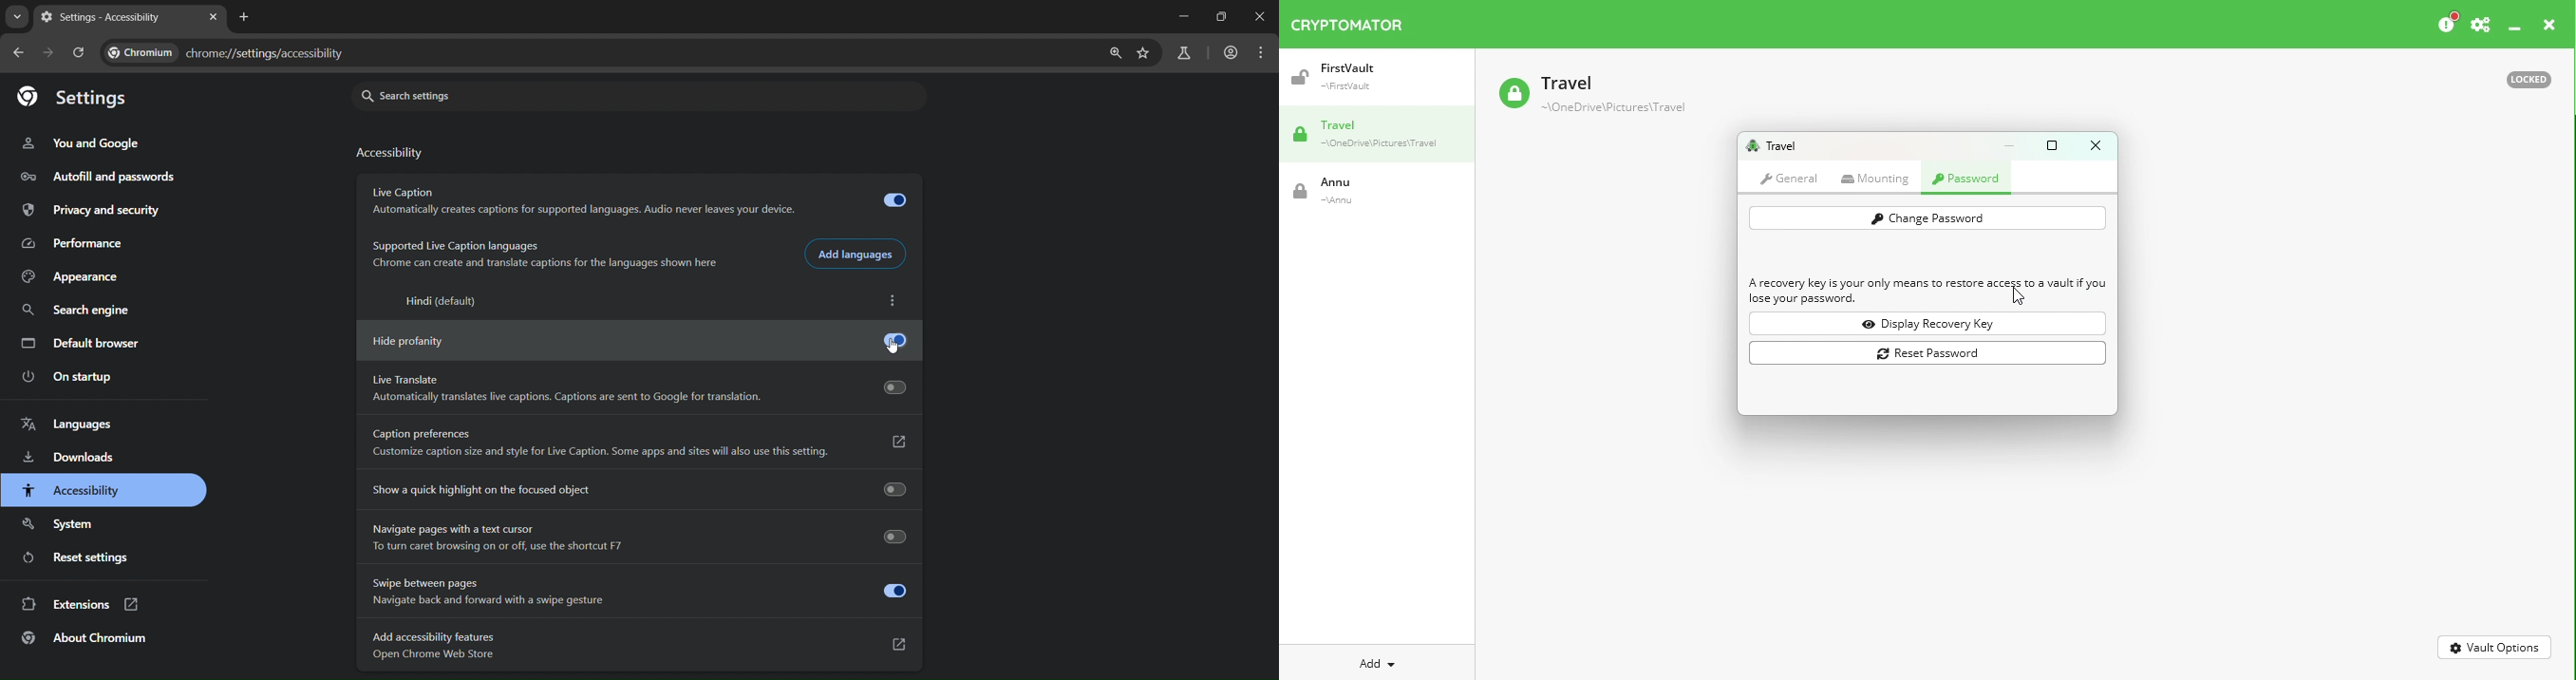  What do you see at coordinates (264, 55) in the screenshot?
I see `chrome://settings/accessibility` at bounding box center [264, 55].